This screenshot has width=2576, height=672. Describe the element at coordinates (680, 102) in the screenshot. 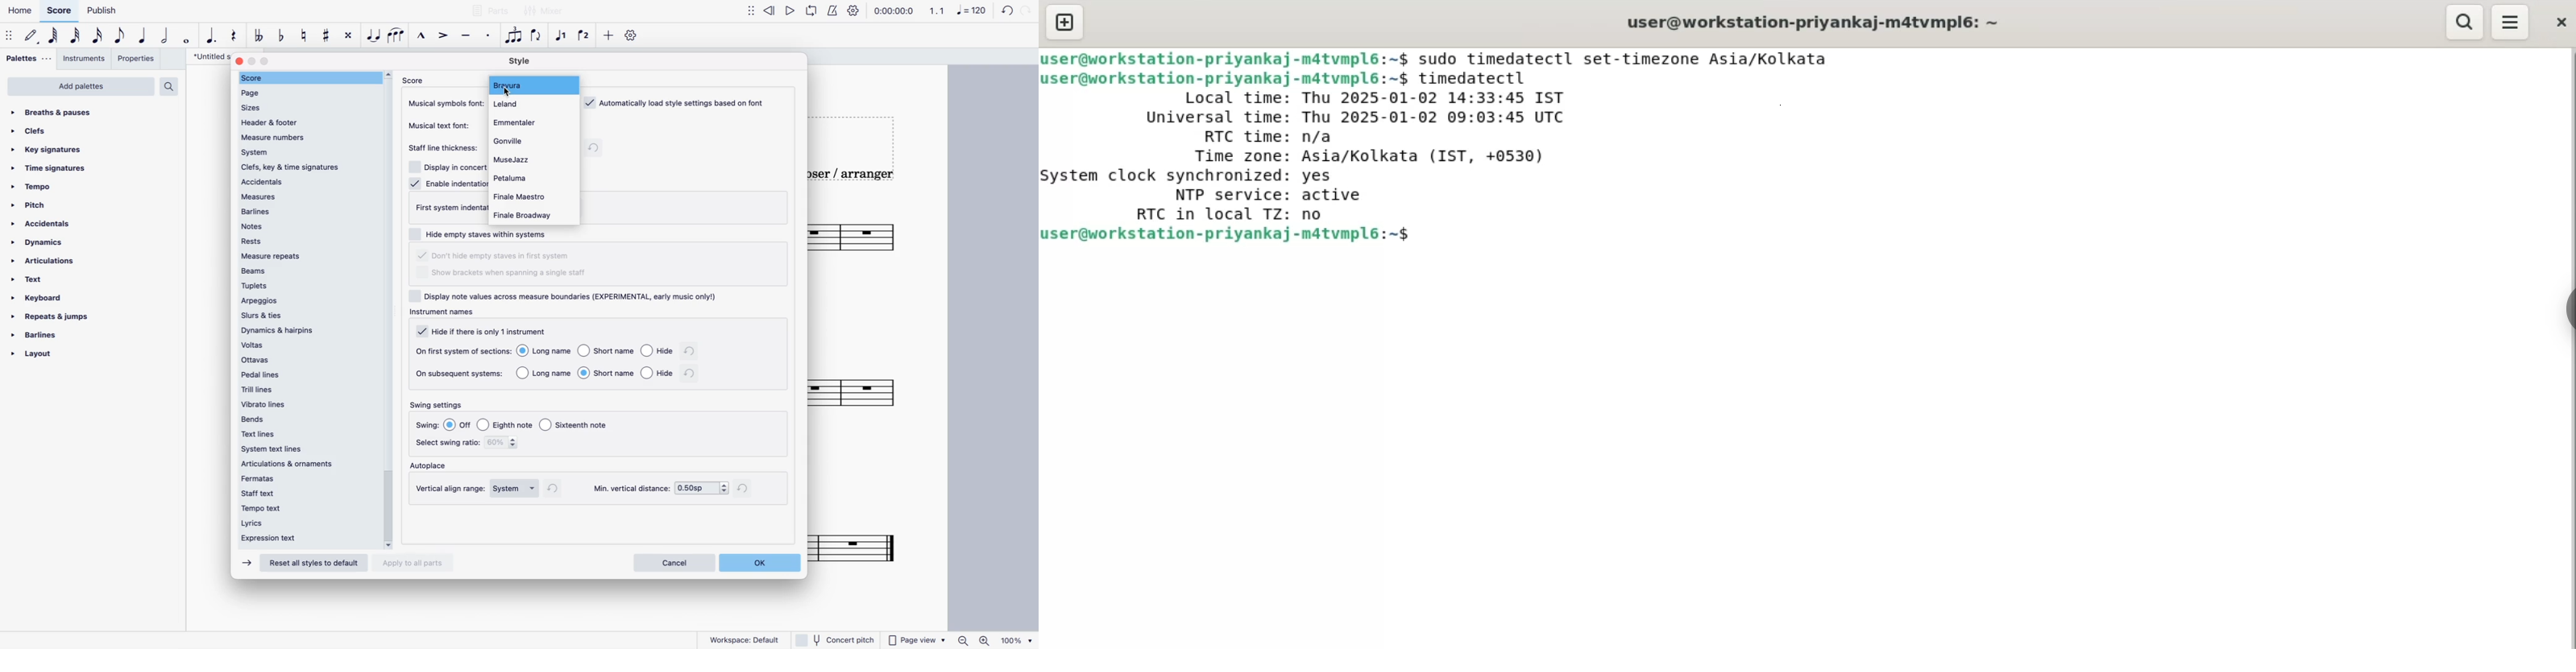

I see `load style based on font` at that location.